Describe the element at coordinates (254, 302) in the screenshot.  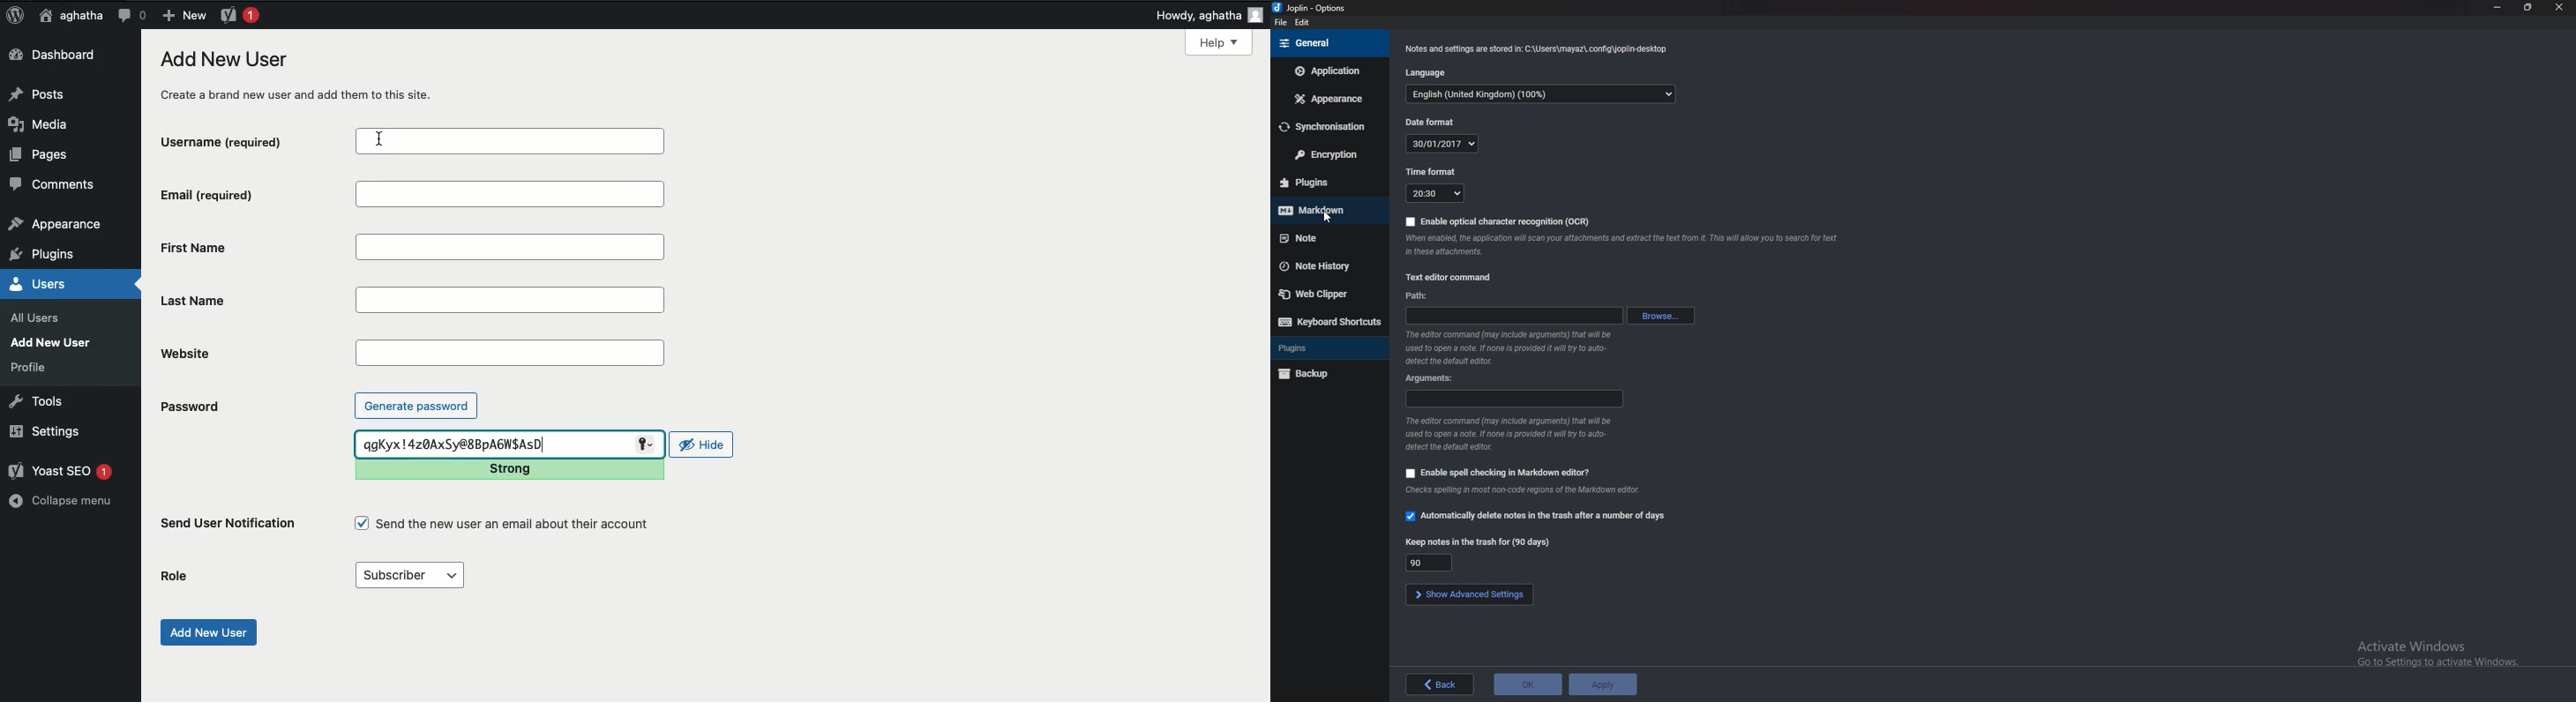
I see `Last name` at that location.